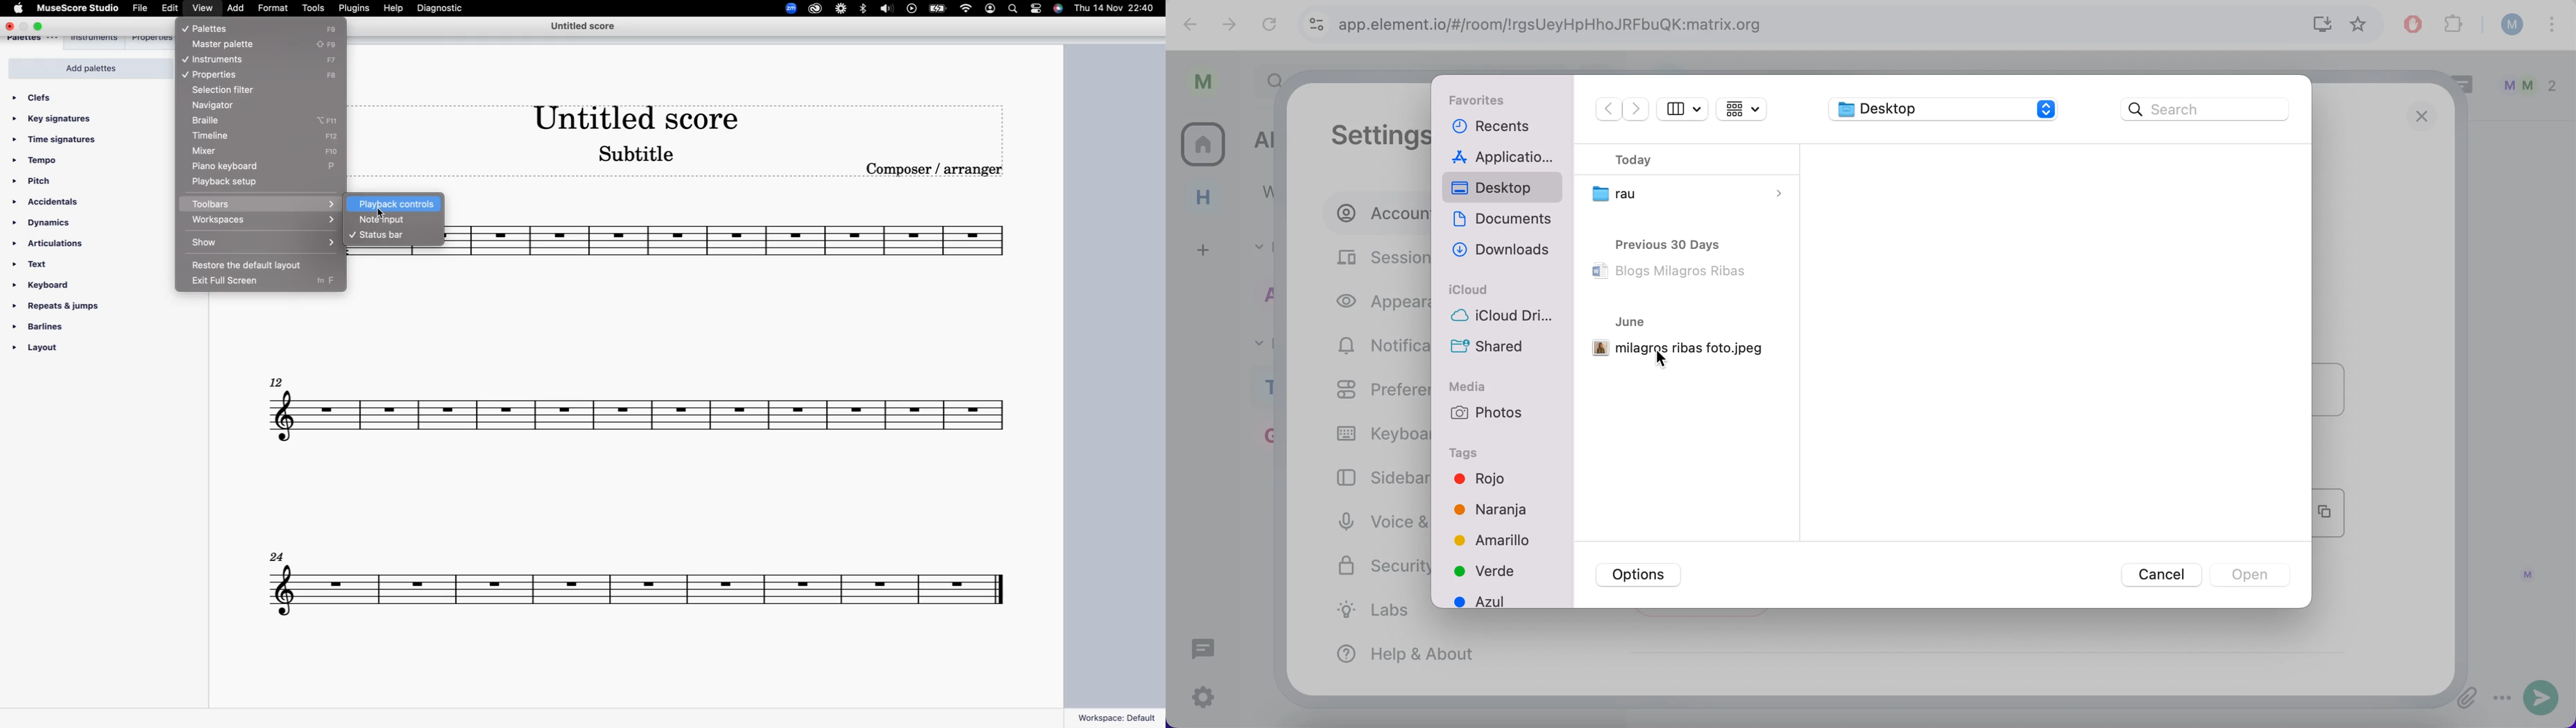 Image resolution: width=2576 pixels, height=728 pixels. Describe the element at coordinates (1691, 278) in the screenshot. I see `files` at that location.